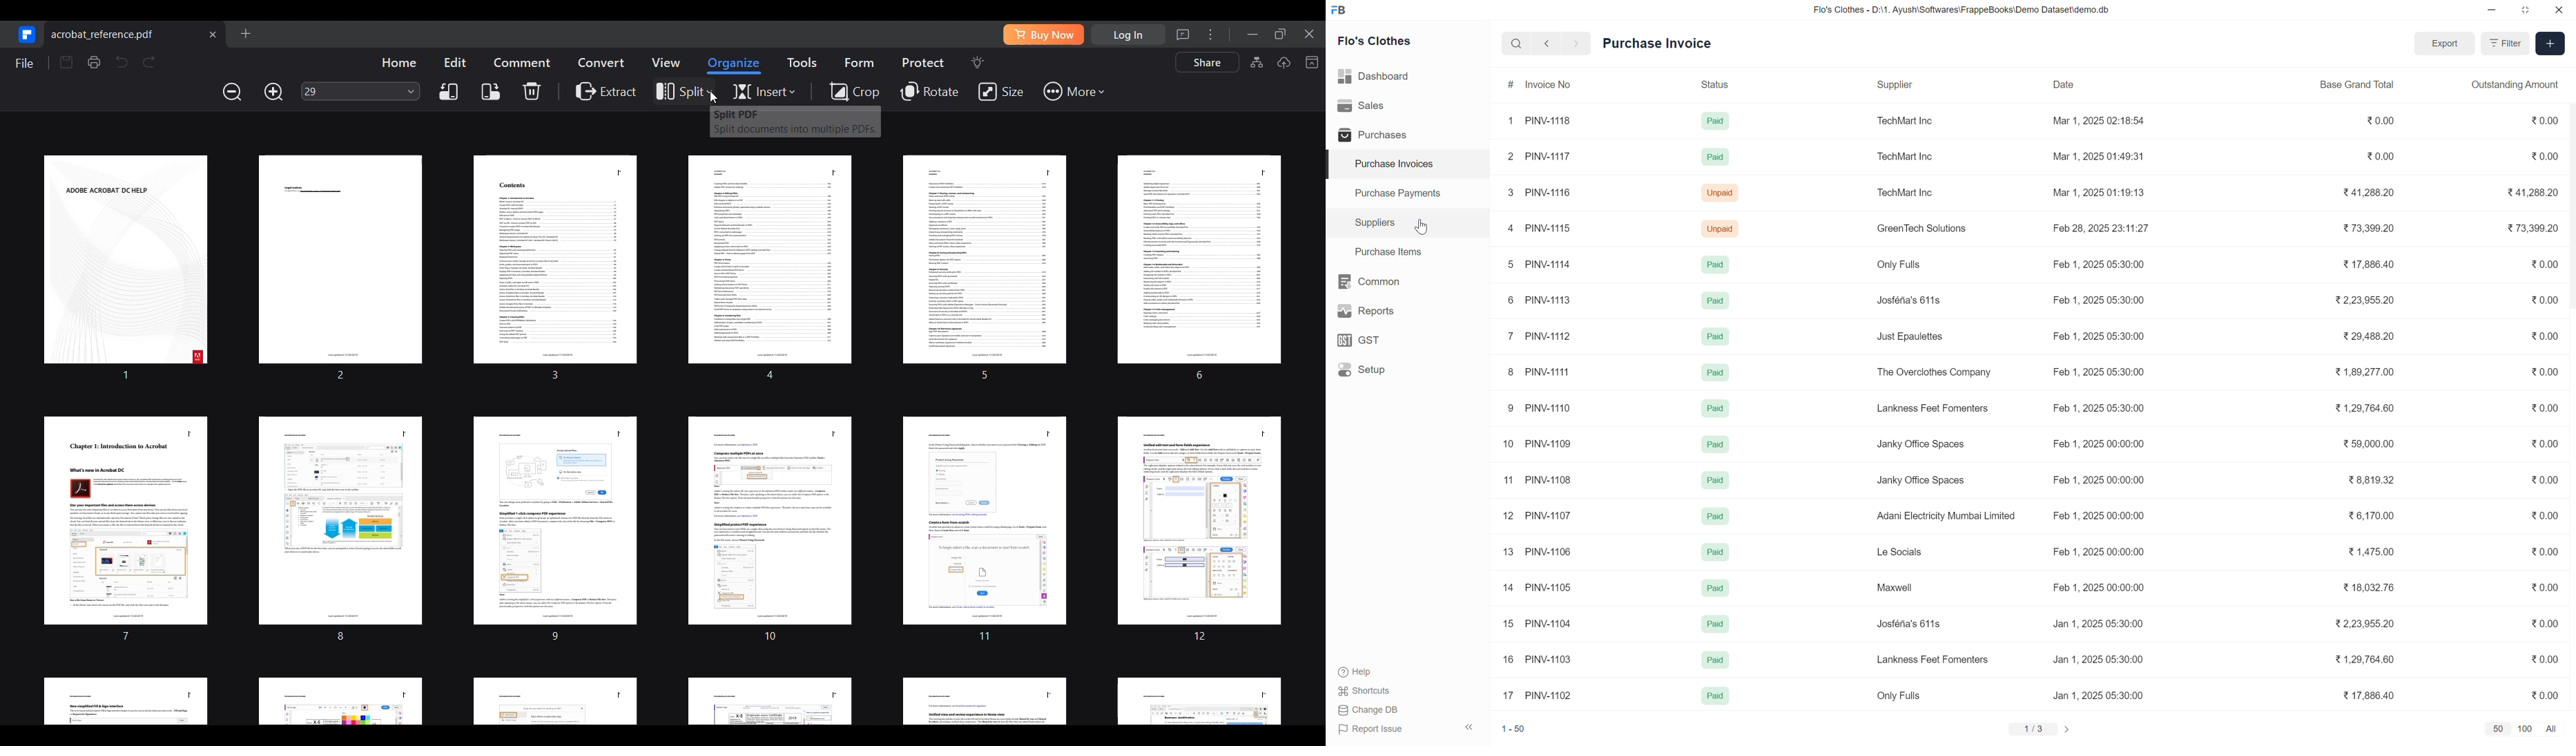 This screenshot has width=2576, height=756. I want to click on cursor, so click(1425, 226).